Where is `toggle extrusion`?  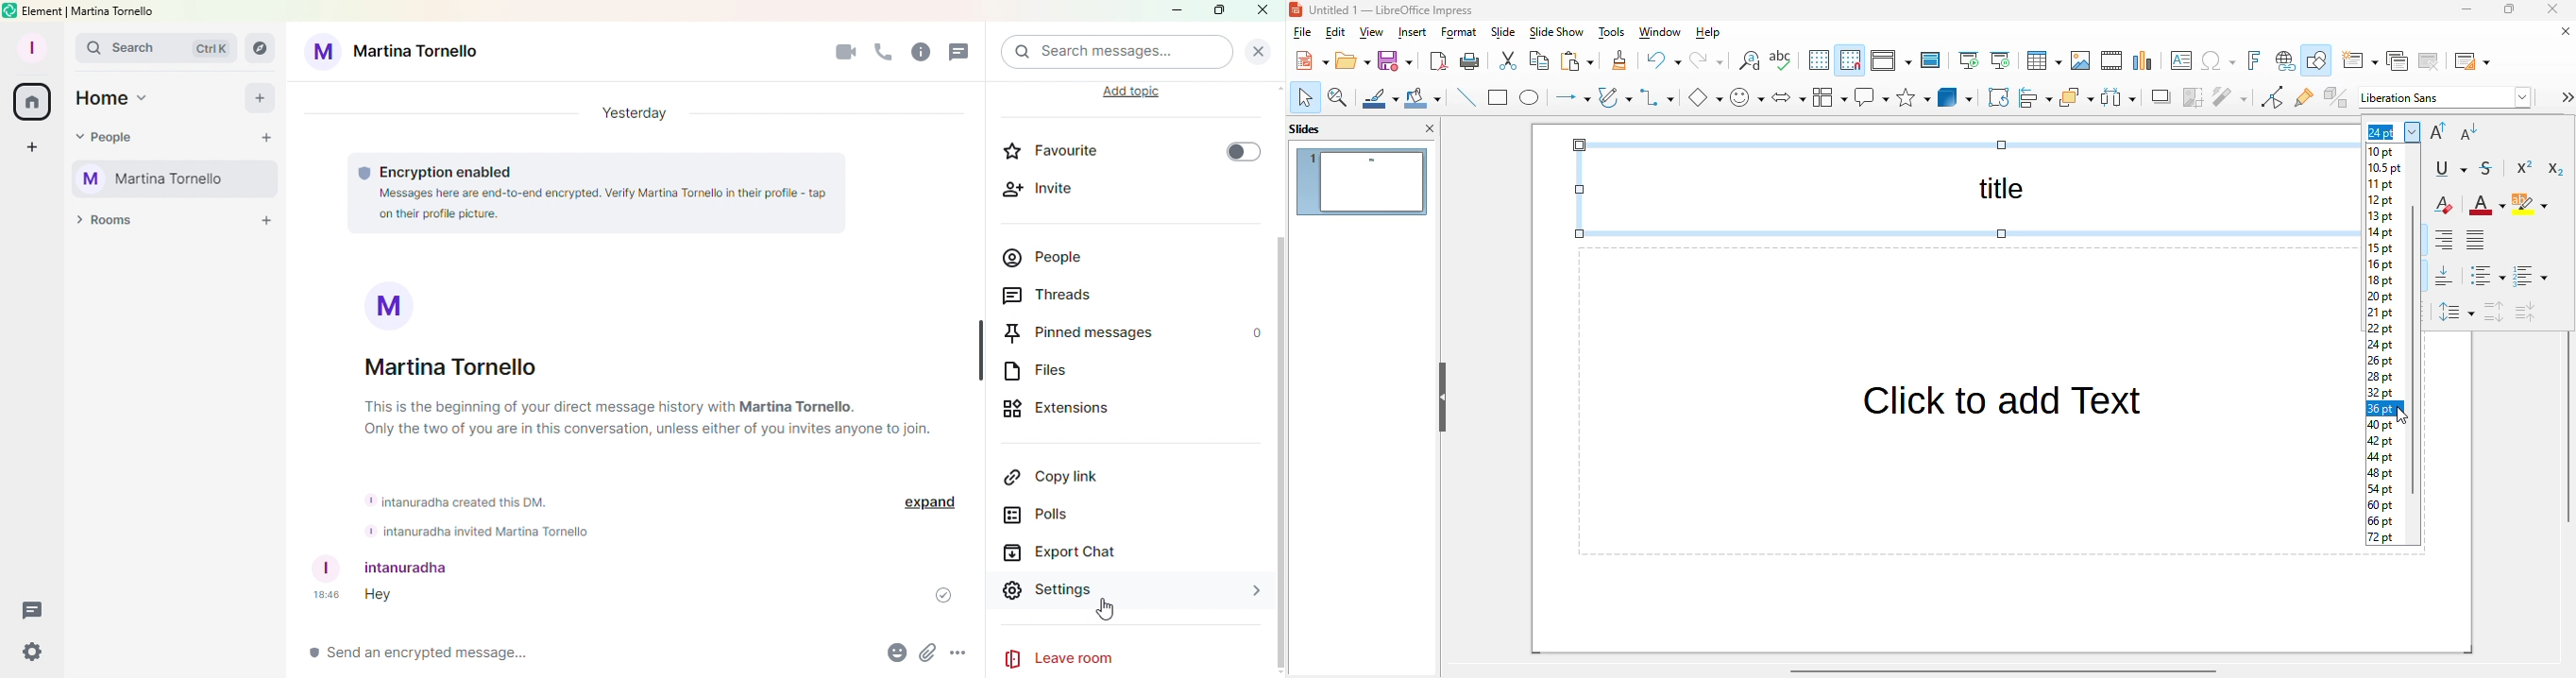
toggle extrusion is located at coordinates (2336, 96).